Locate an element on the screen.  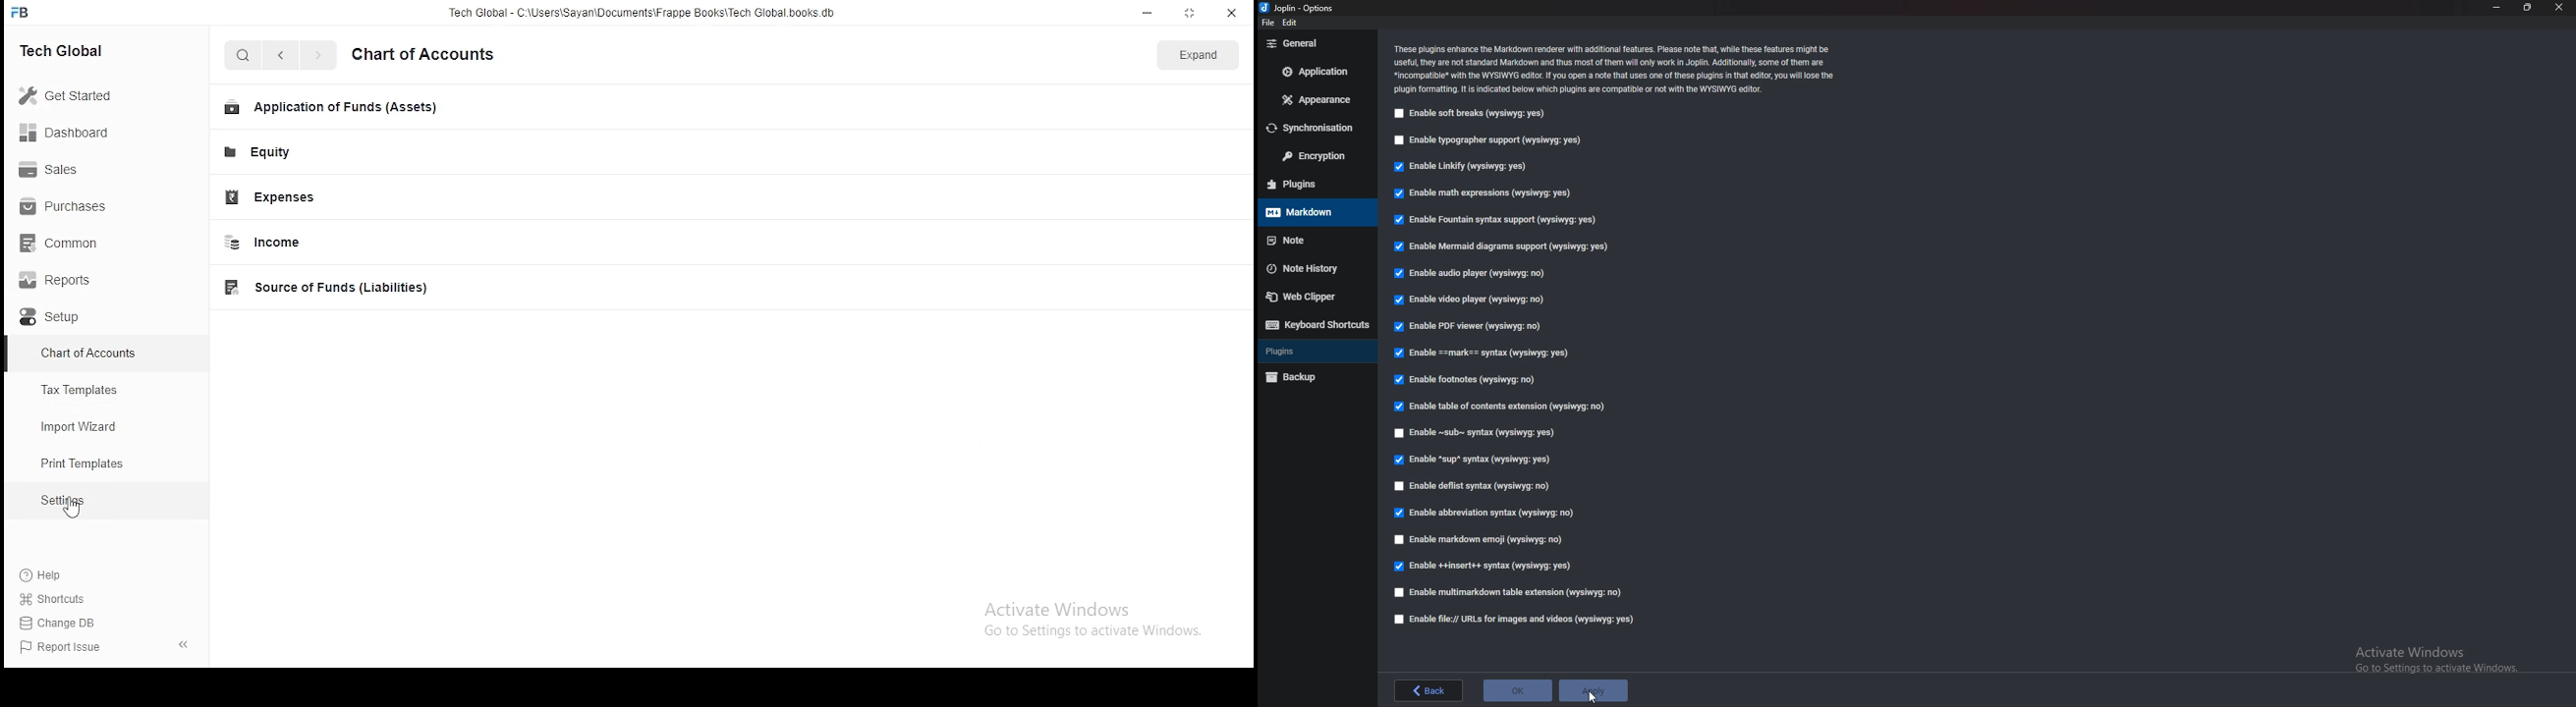
Get Started  is located at coordinates (89, 95).